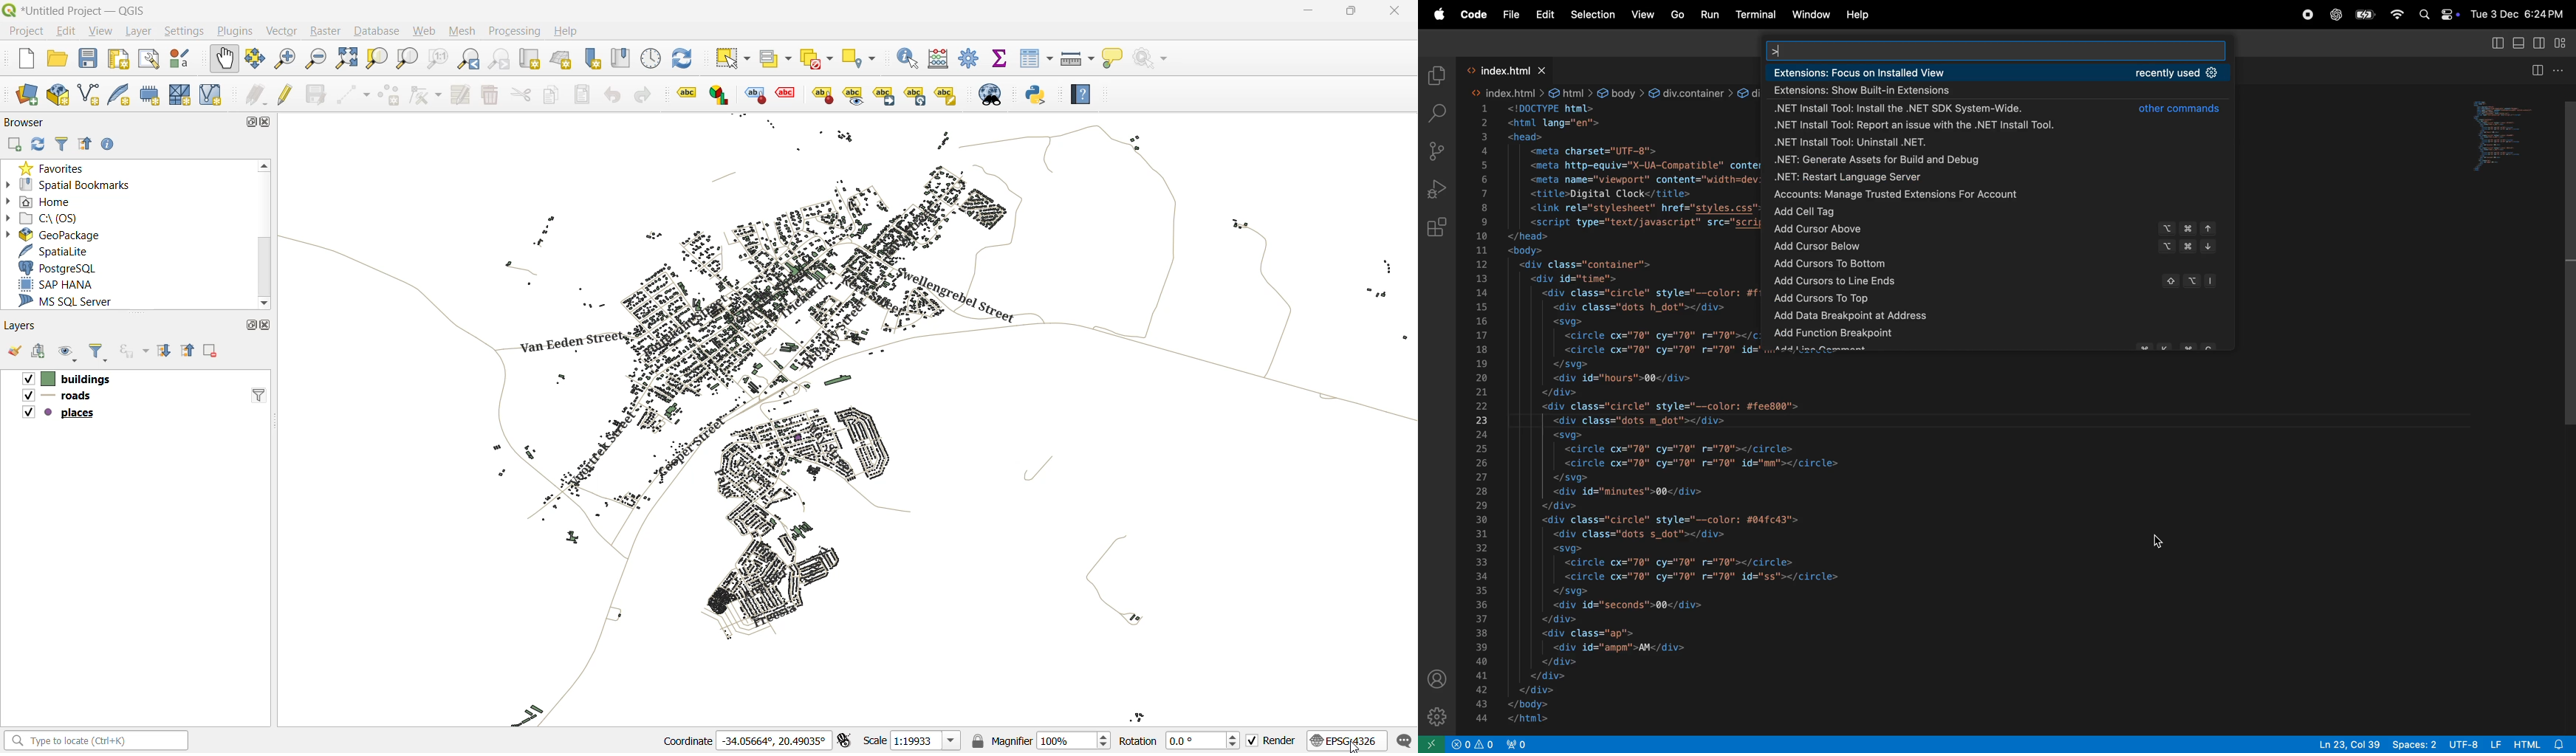 This screenshot has height=756, width=2576. Describe the element at coordinates (566, 31) in the screenshot. I see `help` at that location.